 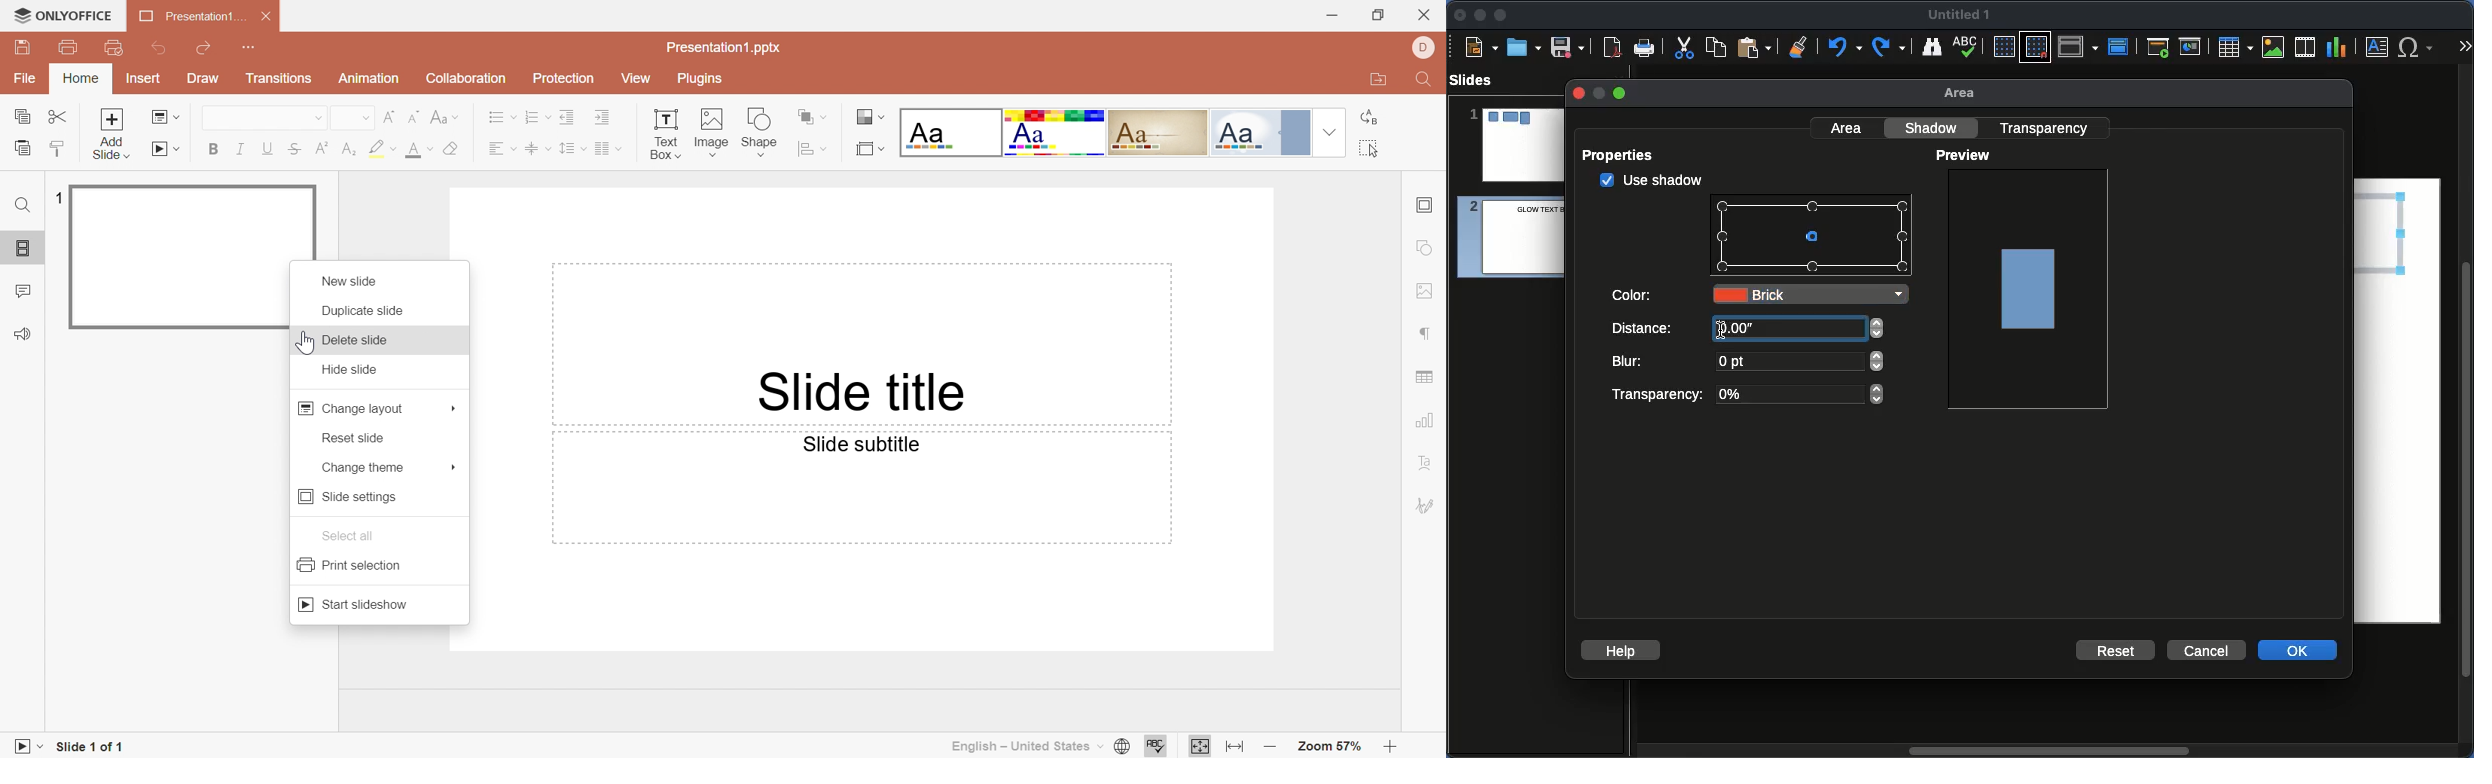 I want to click on Slideshow, so click(x=17, y=746).